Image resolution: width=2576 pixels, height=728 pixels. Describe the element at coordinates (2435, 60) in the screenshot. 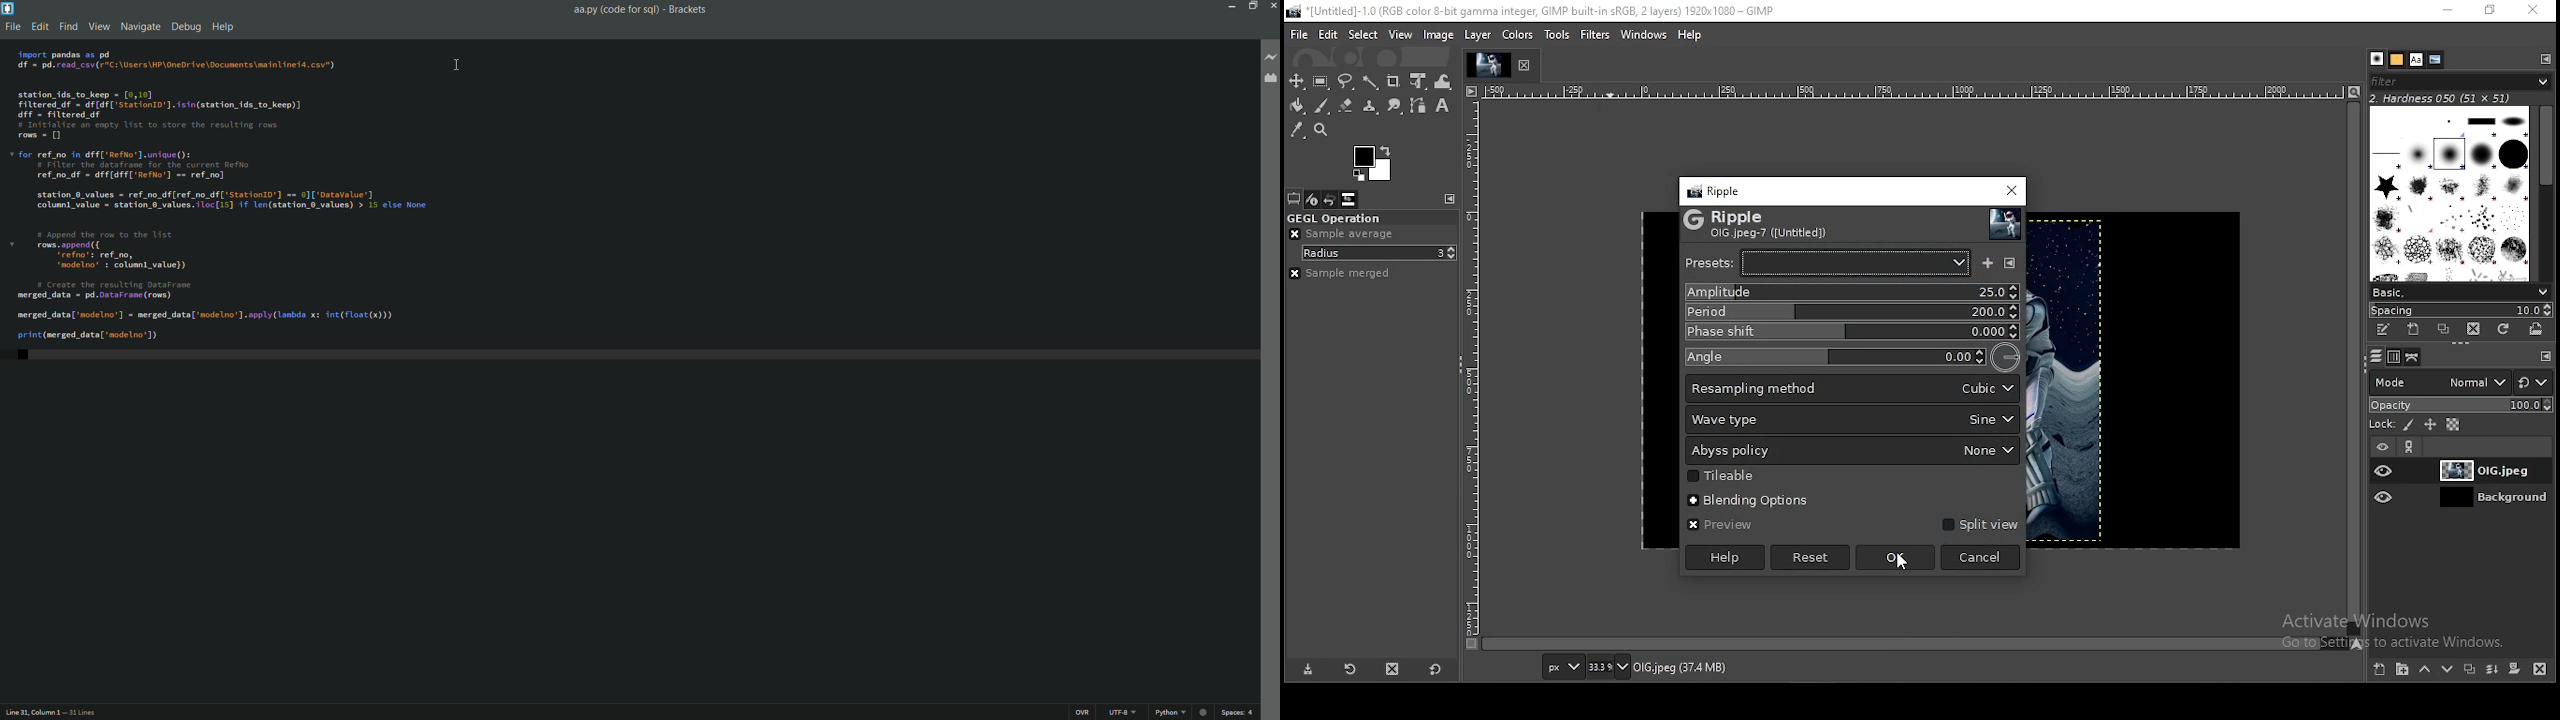

I see `document history` at that location.